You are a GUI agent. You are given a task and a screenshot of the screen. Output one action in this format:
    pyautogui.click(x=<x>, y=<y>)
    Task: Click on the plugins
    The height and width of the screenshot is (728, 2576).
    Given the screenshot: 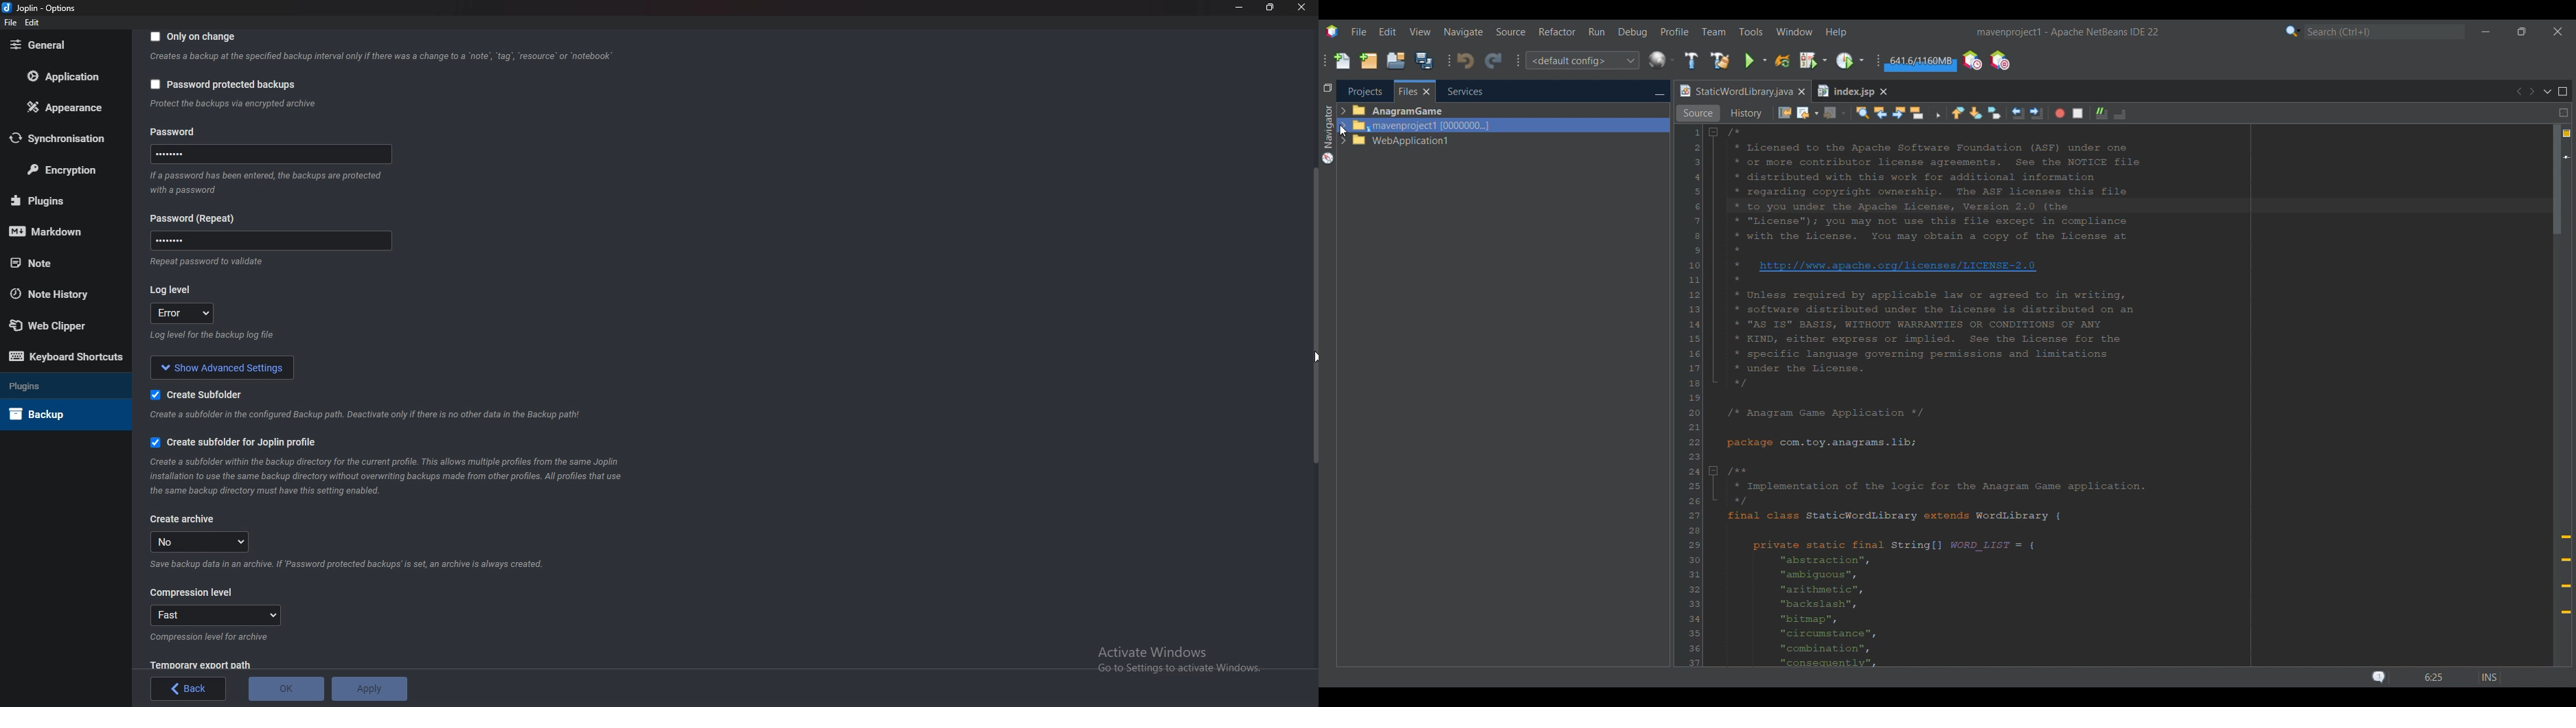 What is the action you would take?
    pyautogui.click(x=58, y=200)
    